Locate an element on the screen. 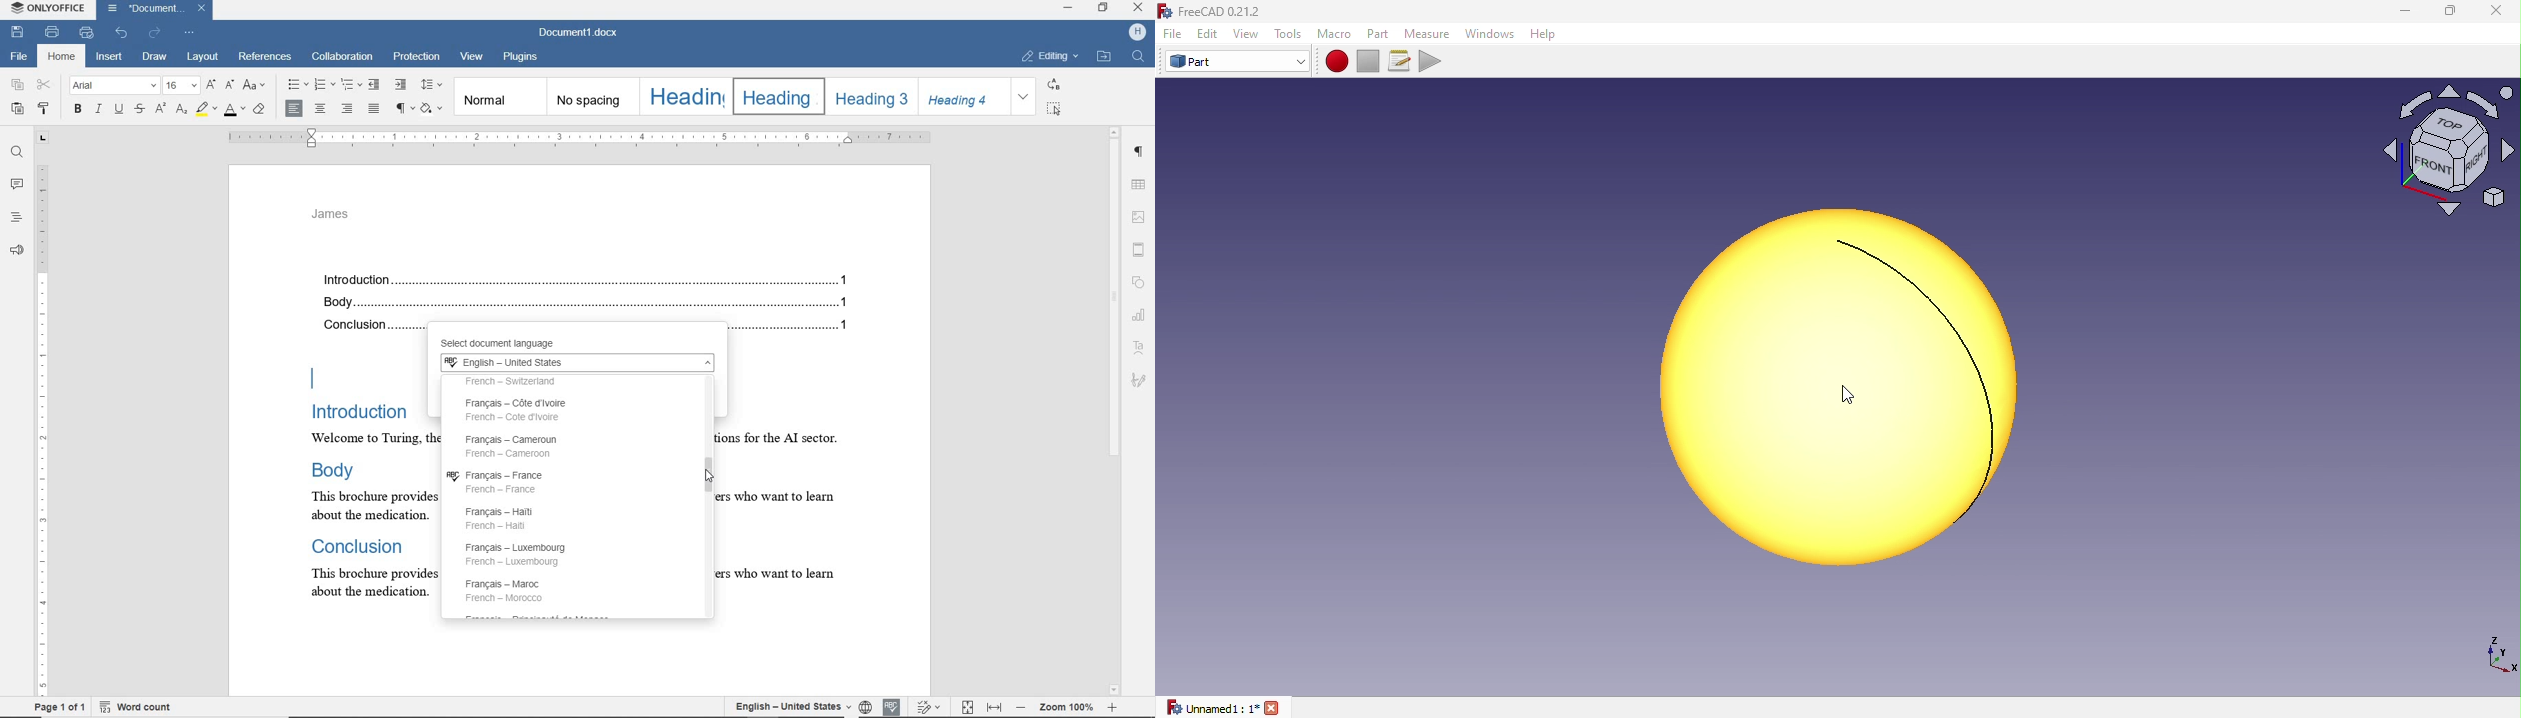 Image resolution: width=2548 pixels, height=728 pixels. table is located at coordinates (1140, 184).